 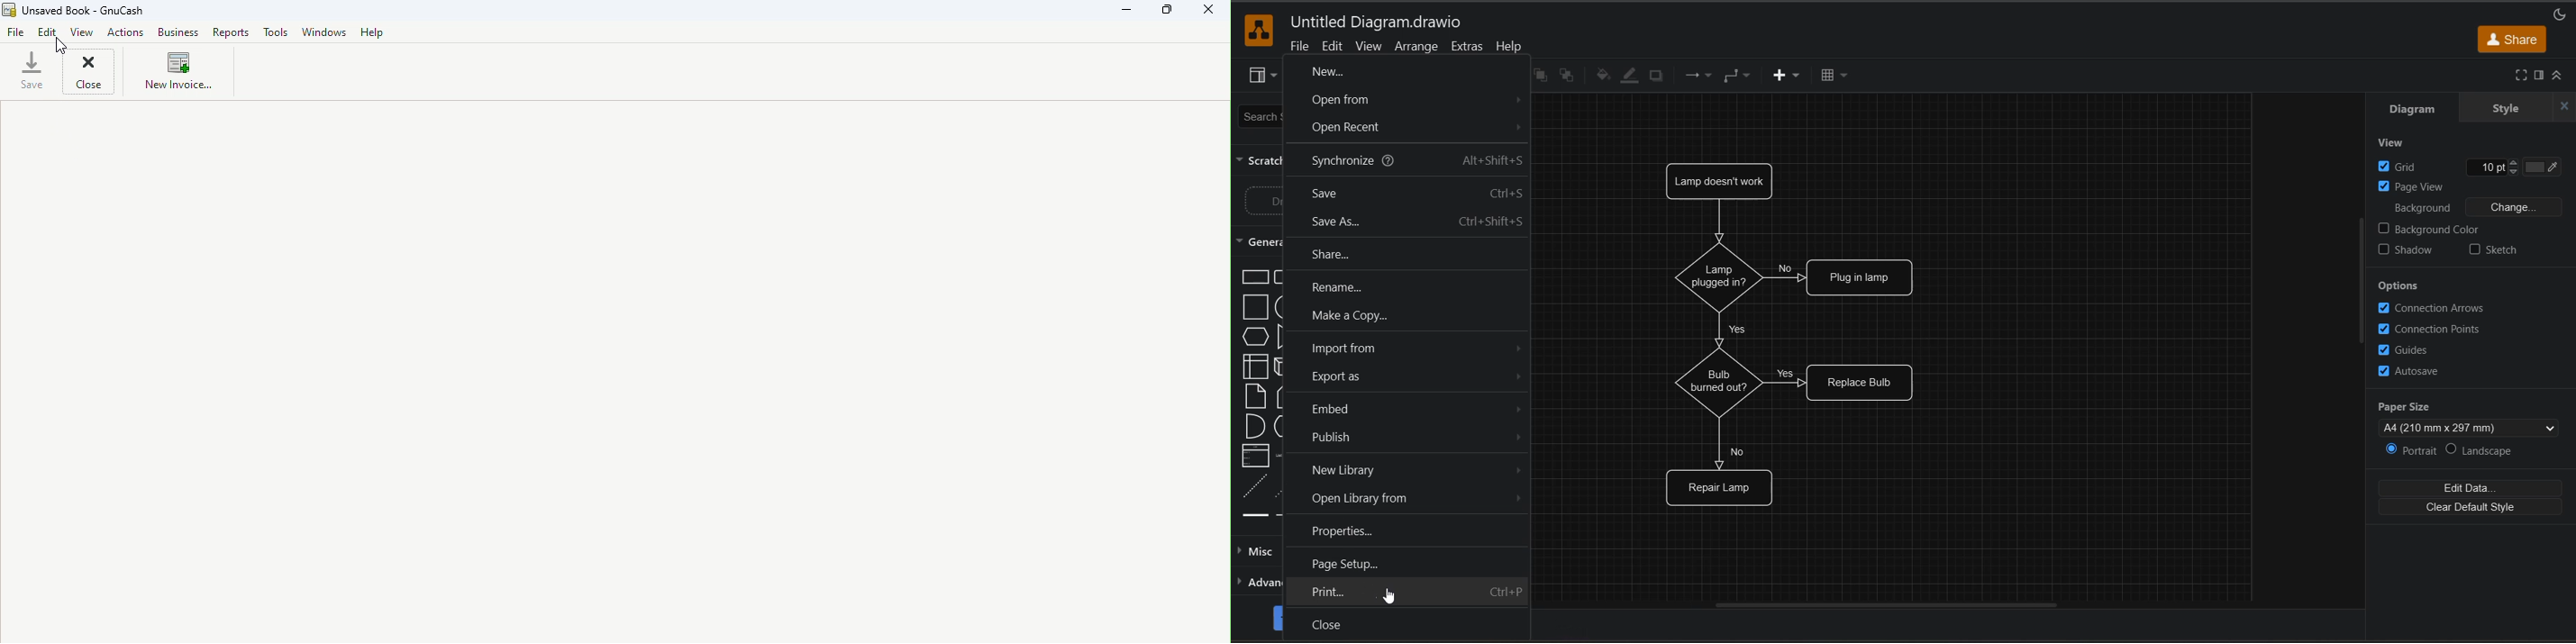 What do you see at coordinates (1416, 501) in the screenshot?
I see `open library from` at bounding box center [1416, 501].